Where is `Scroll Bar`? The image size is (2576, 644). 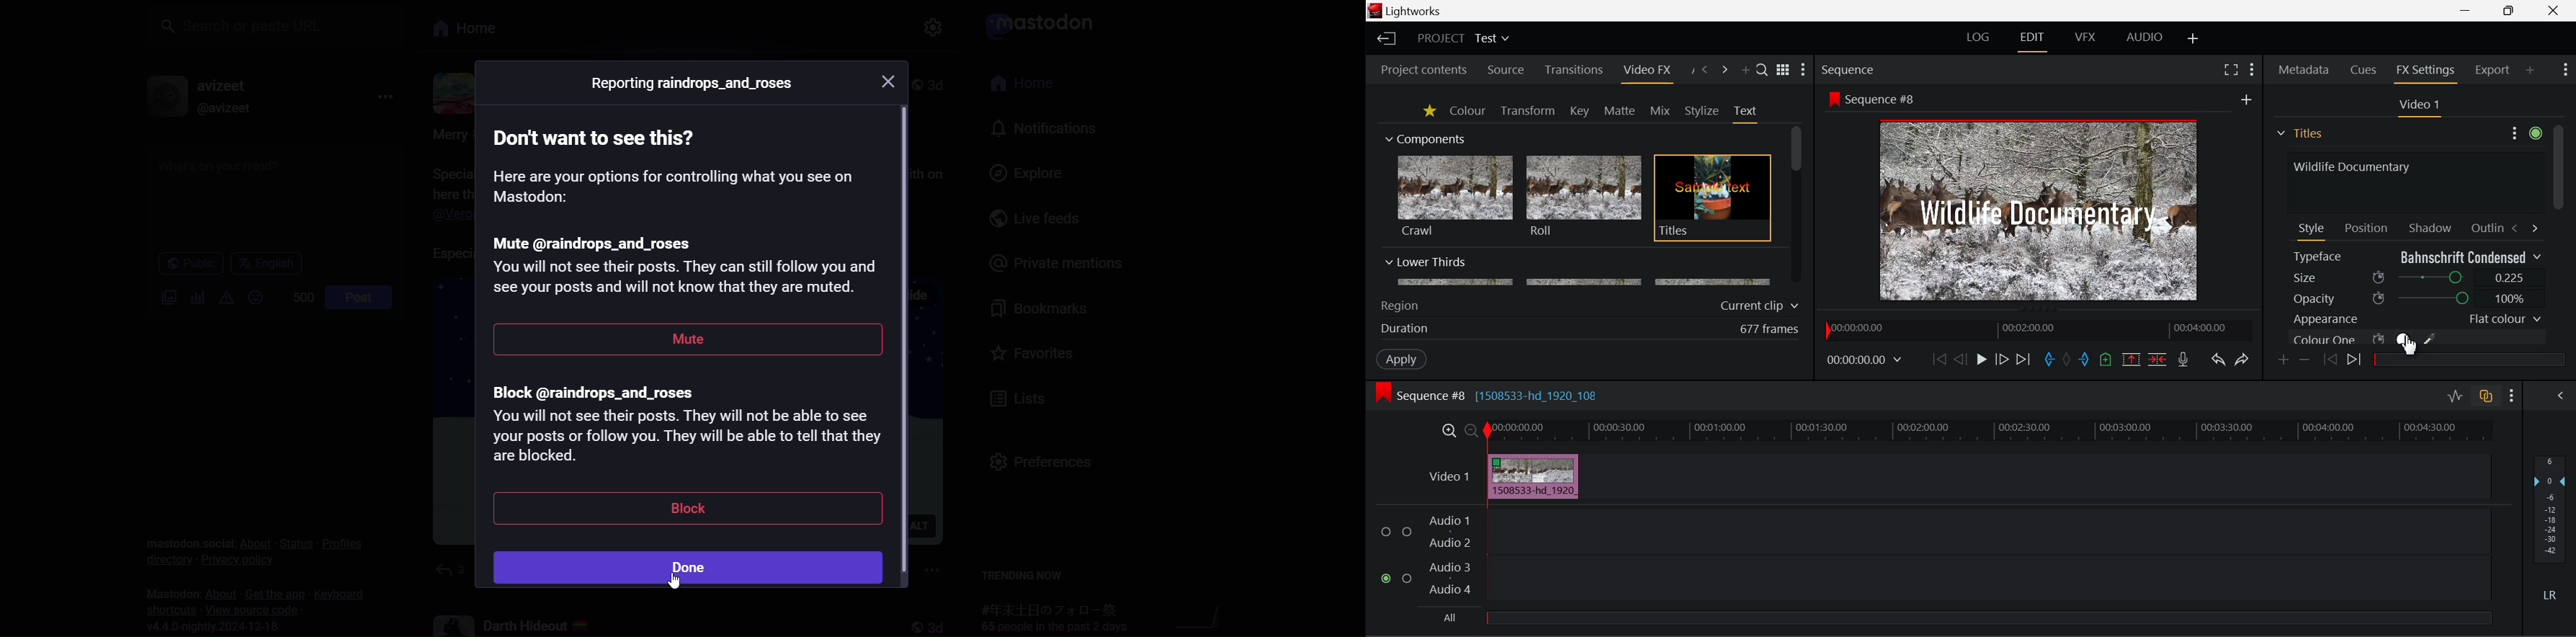 Scroll Bar is located at coordinates (1797, 206).